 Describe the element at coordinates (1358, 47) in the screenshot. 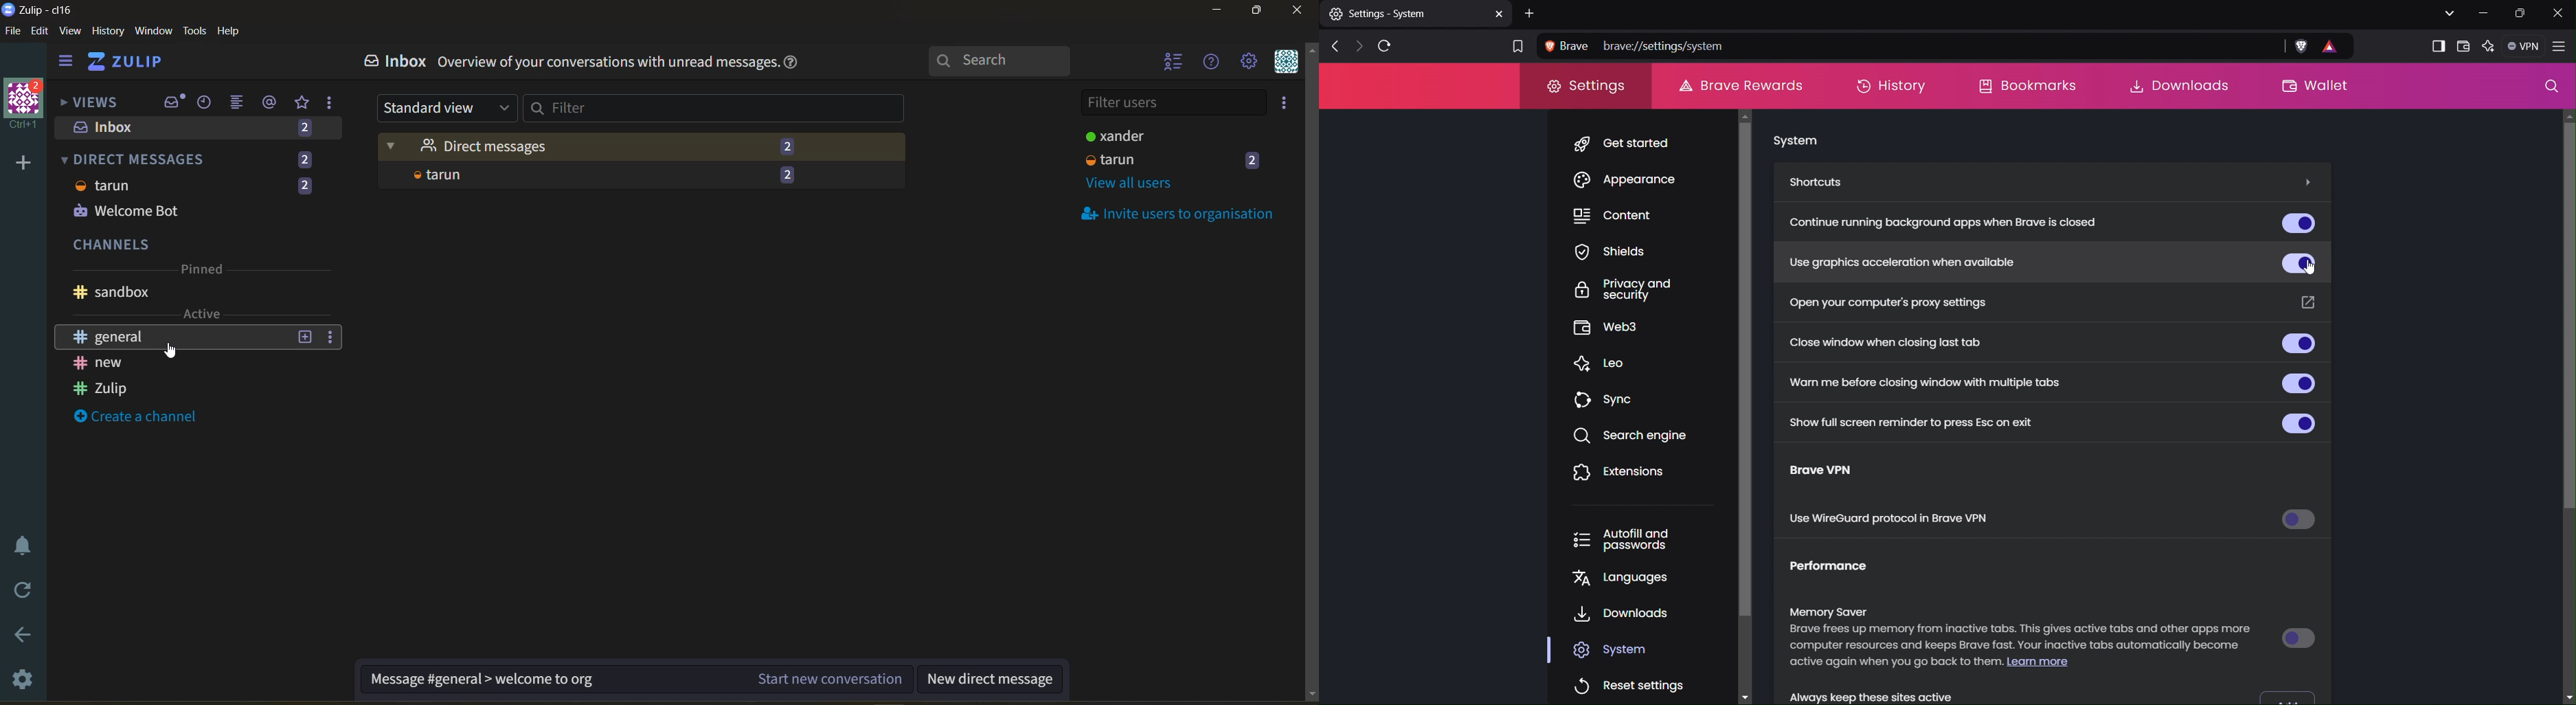

I see `Next tab` at that location.